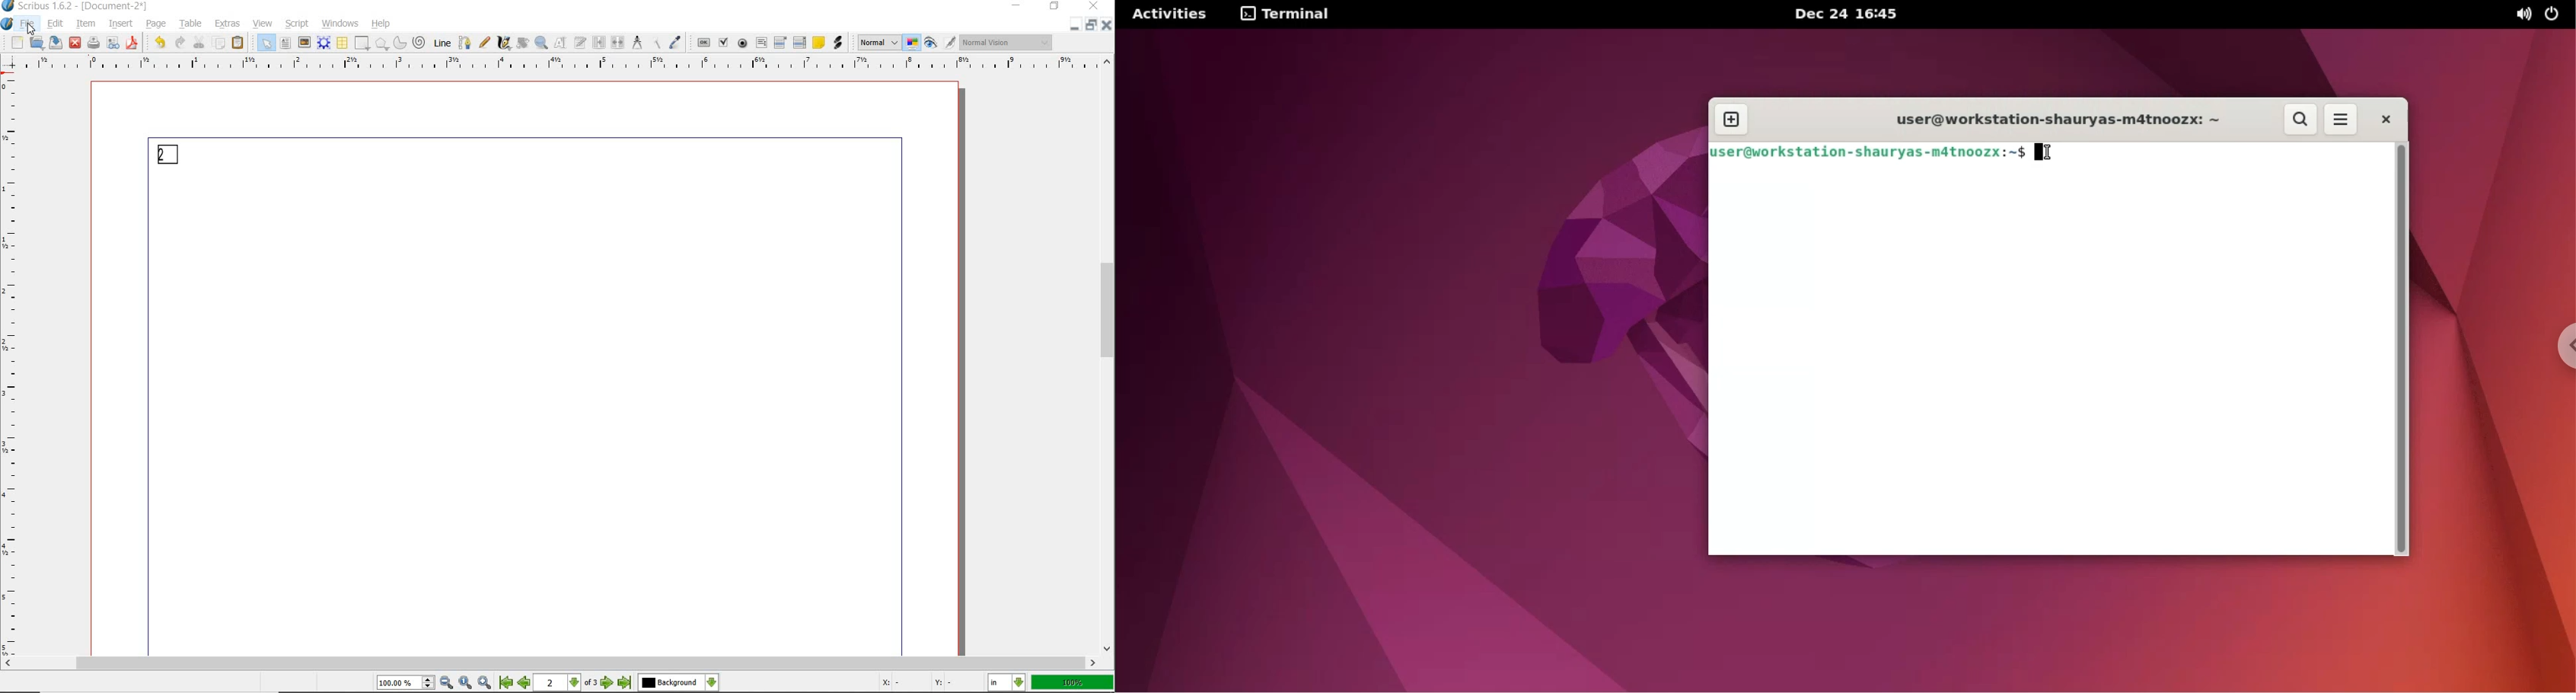 This screenshot has height=700, width=2576. Describe the element at coordinates (526, 684) in the screenshot. I see `Previous Page` at that location.